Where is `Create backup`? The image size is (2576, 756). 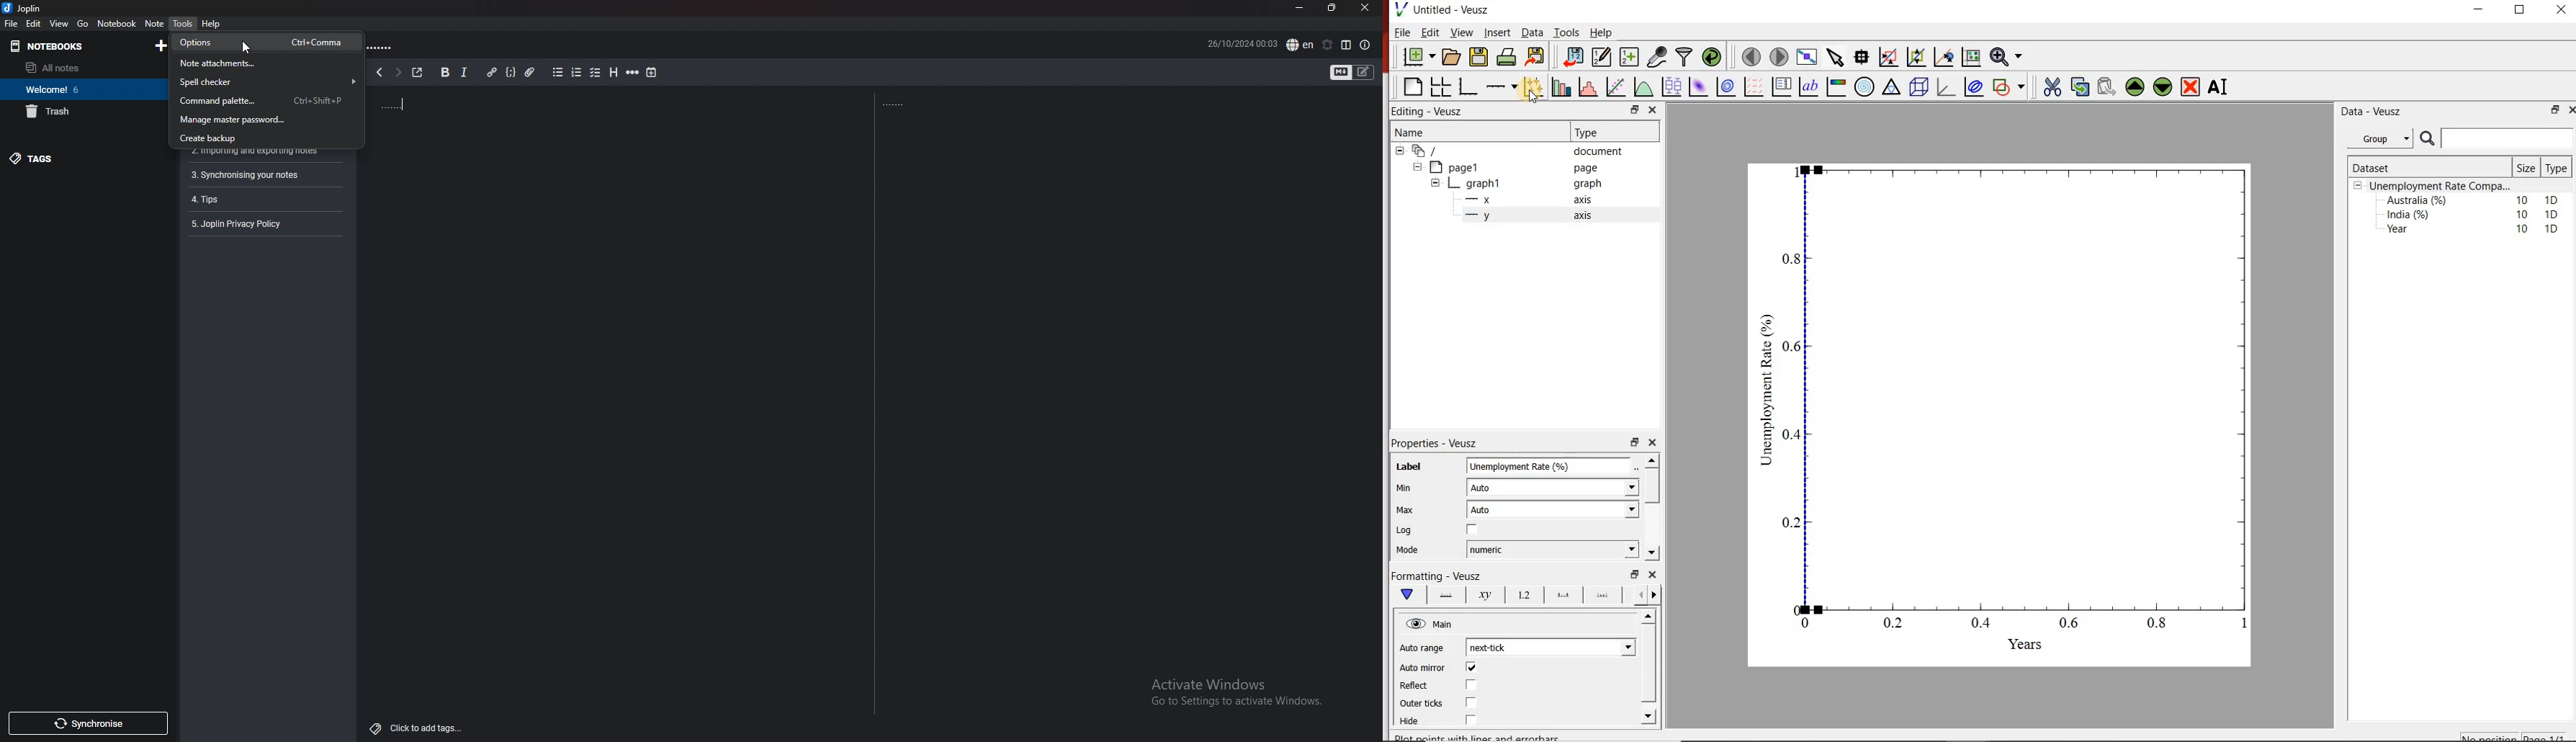 Create backup is located at coordinates (263, 138).